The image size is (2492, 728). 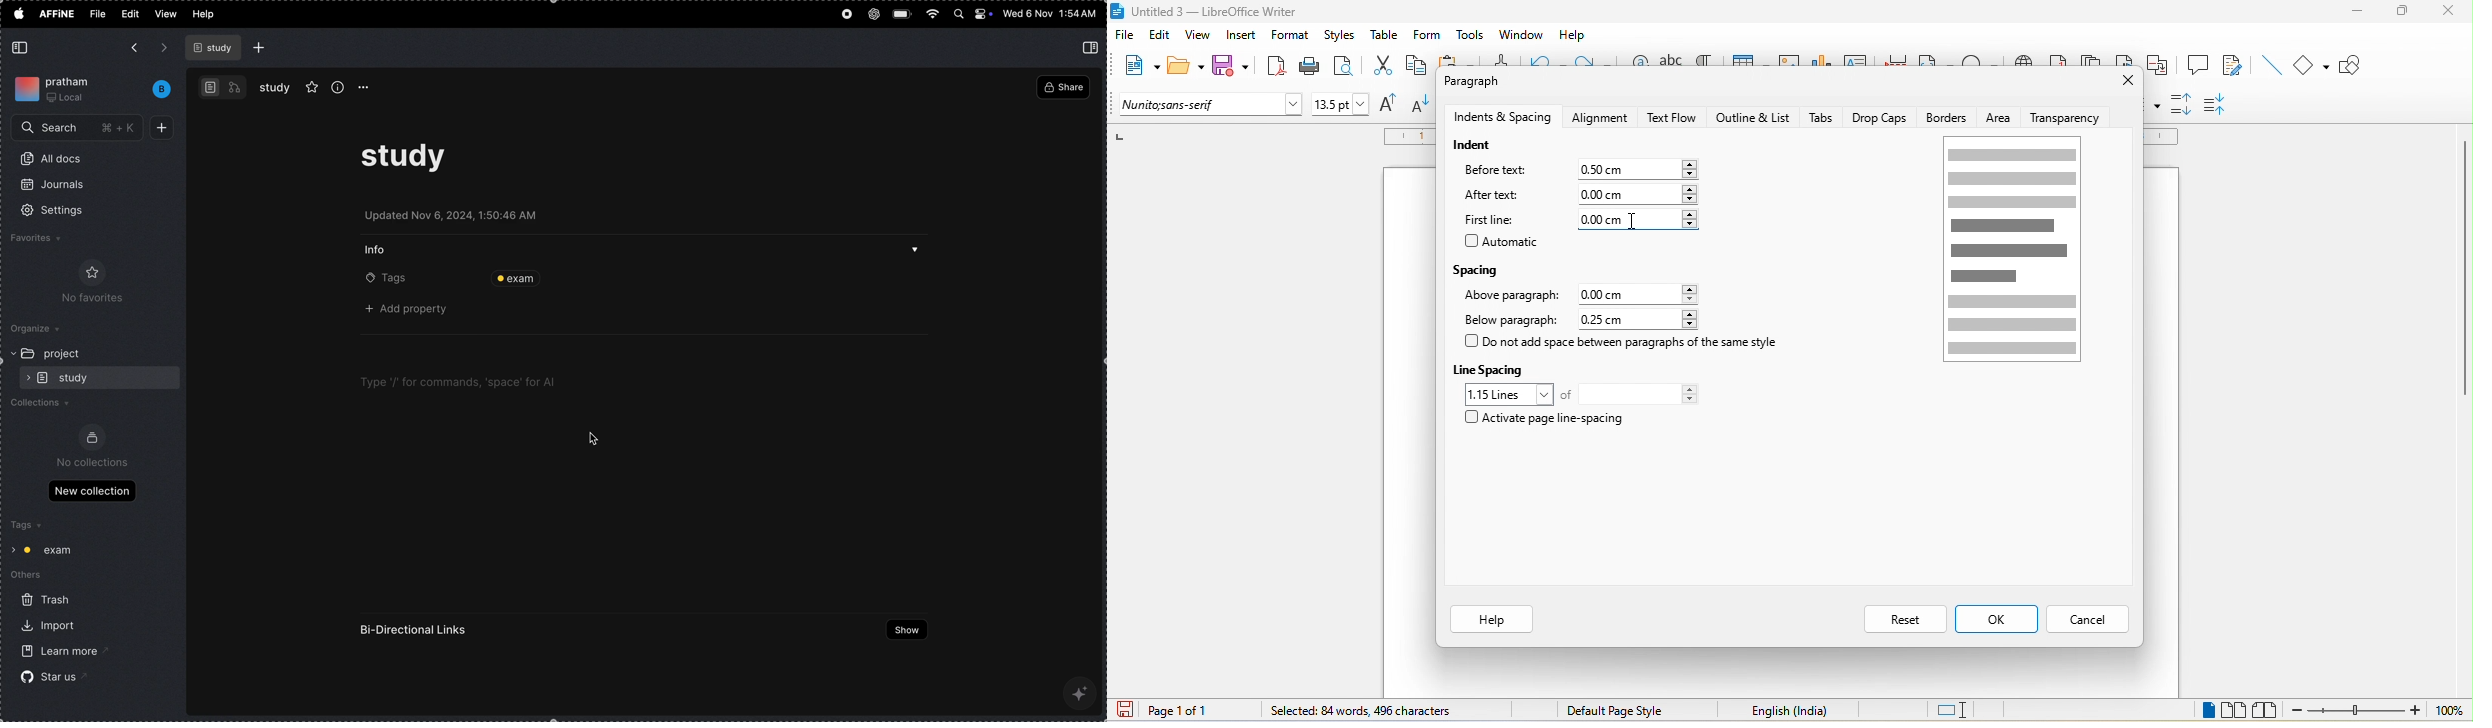 What do you see at coordinates (90, 272) in the screenshot?
I see `favorite logo` at bounding box center [90, 272].